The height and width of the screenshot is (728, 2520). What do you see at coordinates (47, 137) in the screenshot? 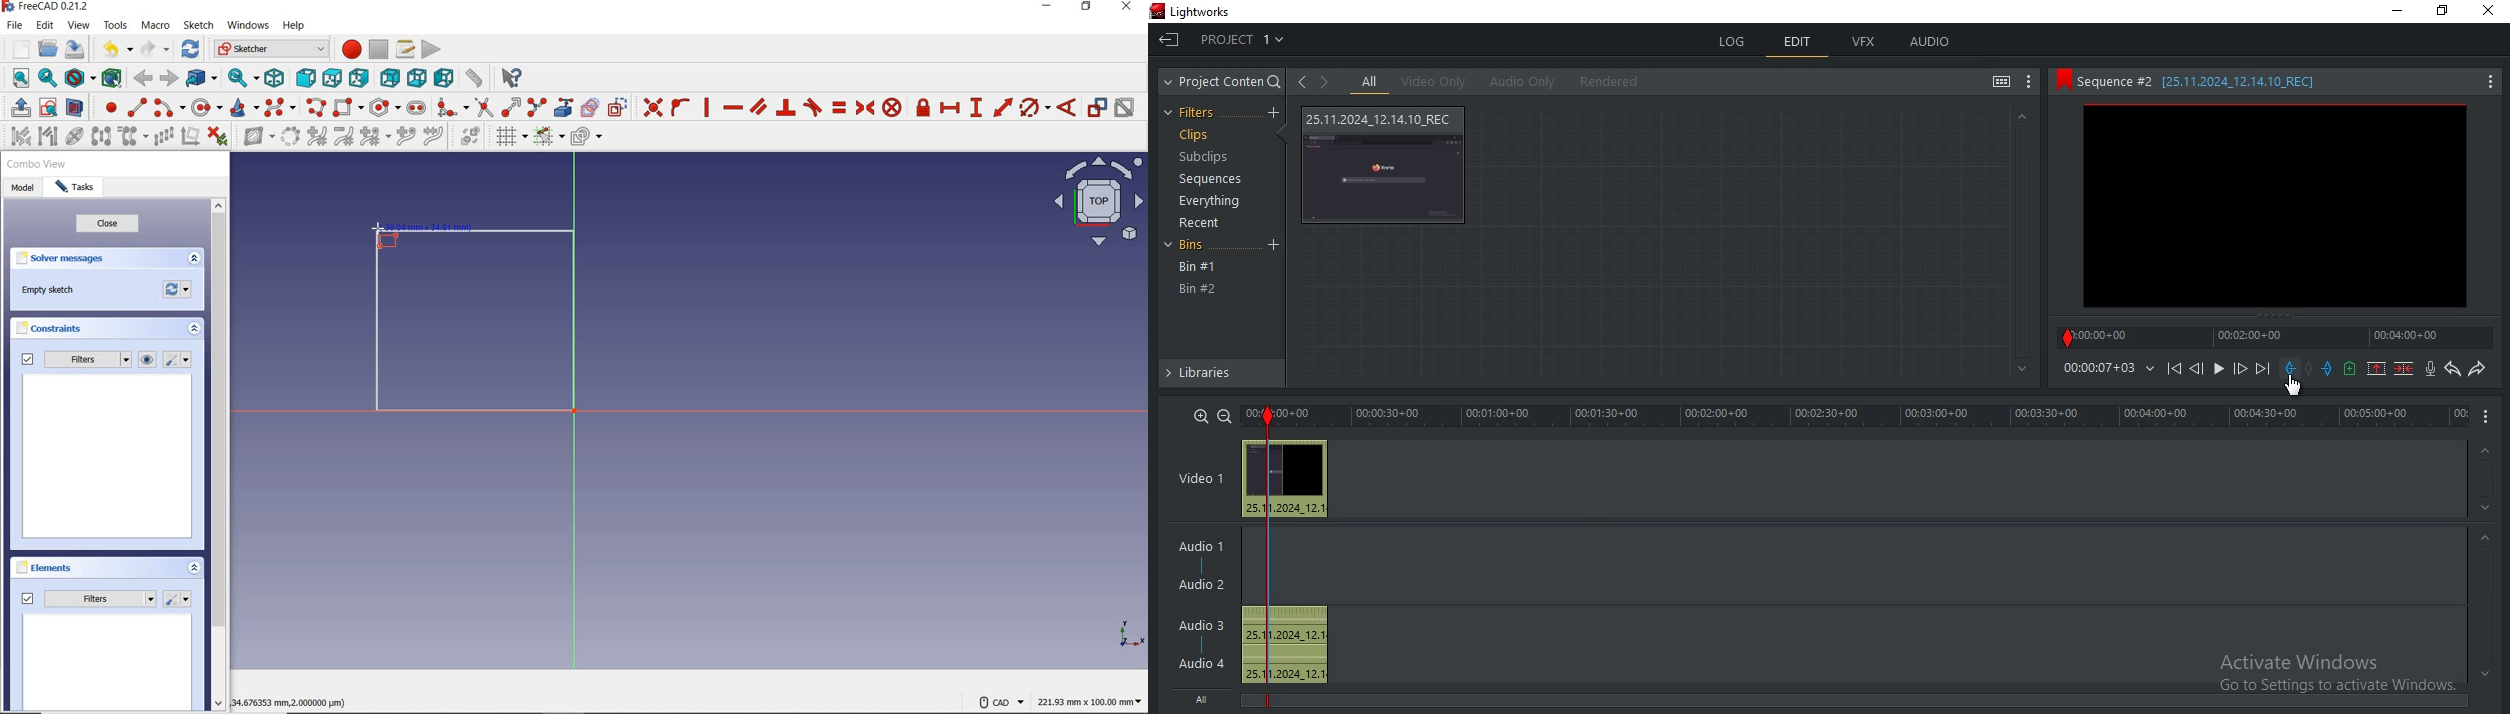
I see `select associated geometry` at bounding box center [47, 137].